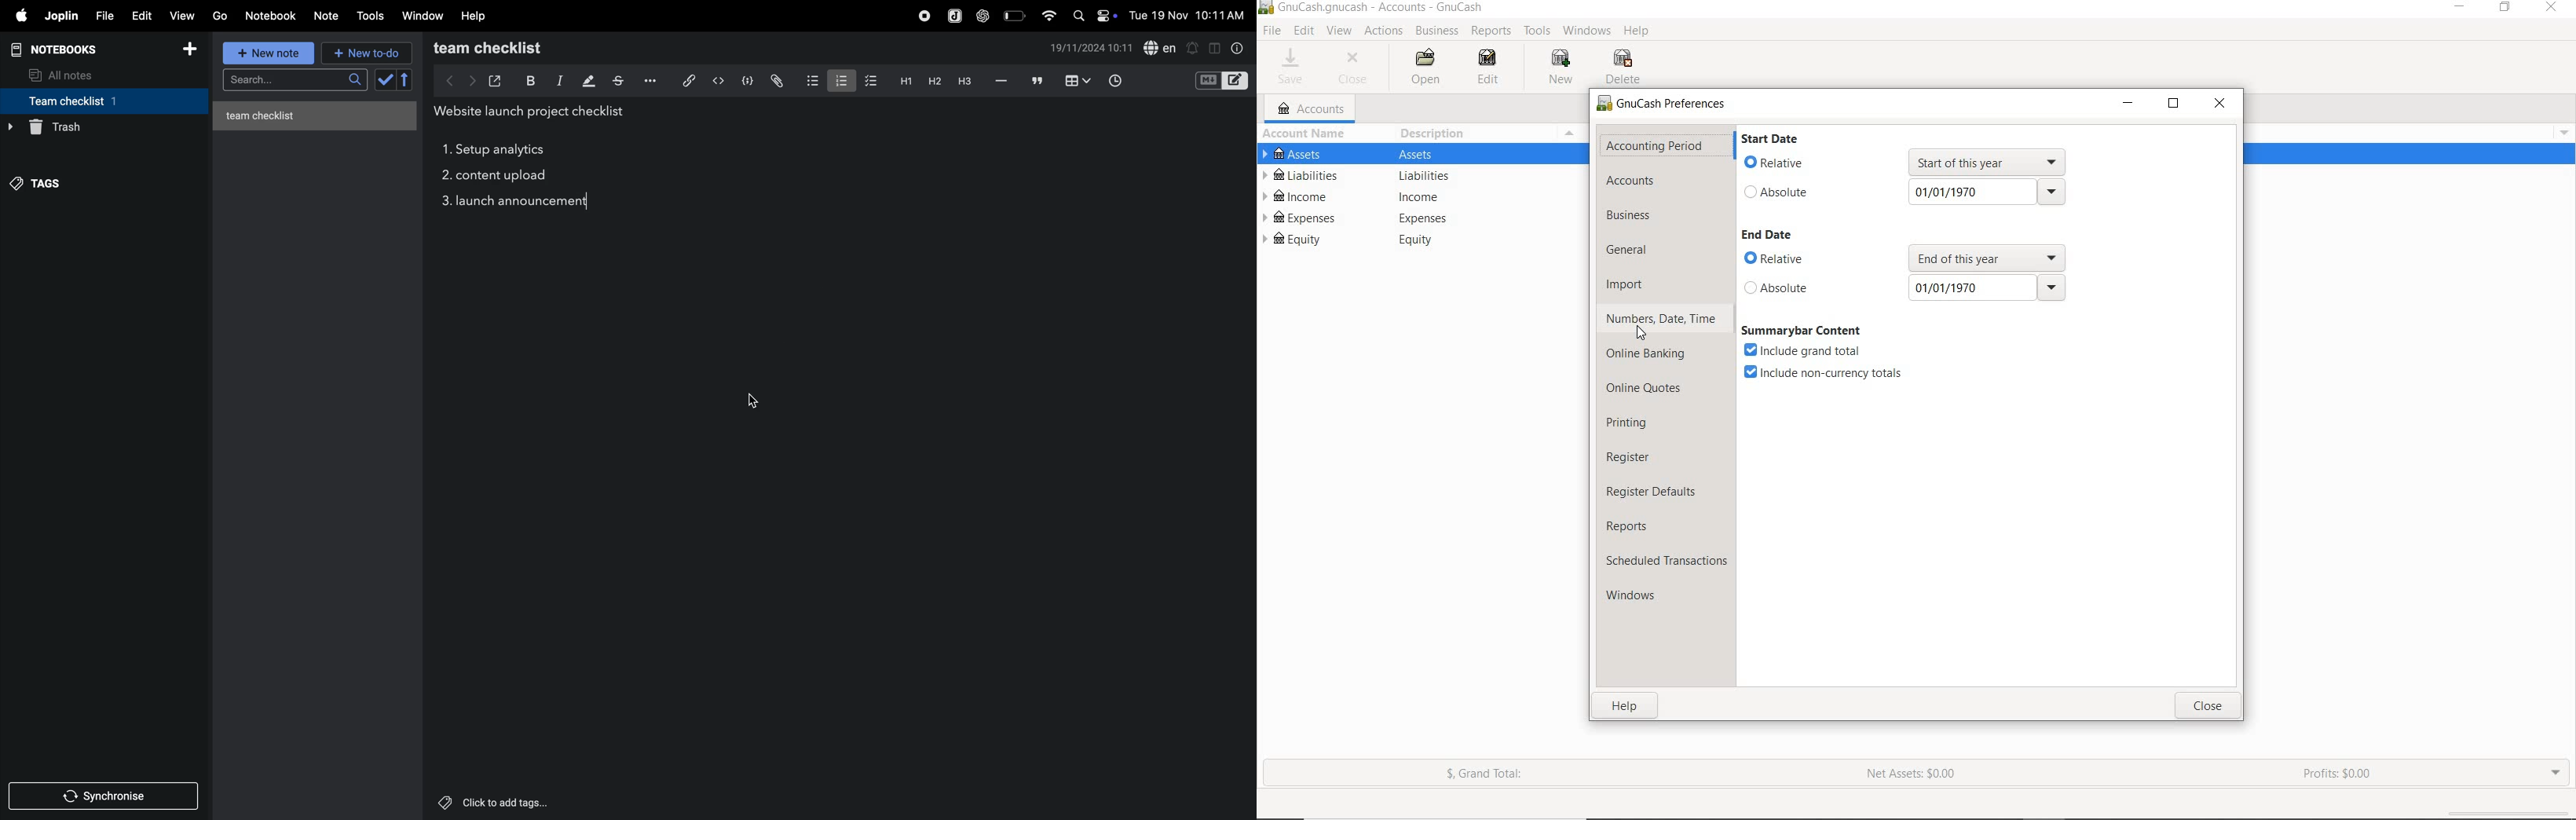 The width and height of the screenshot is (2576, 840). I want to click on launch announcement, so click(533, 200).